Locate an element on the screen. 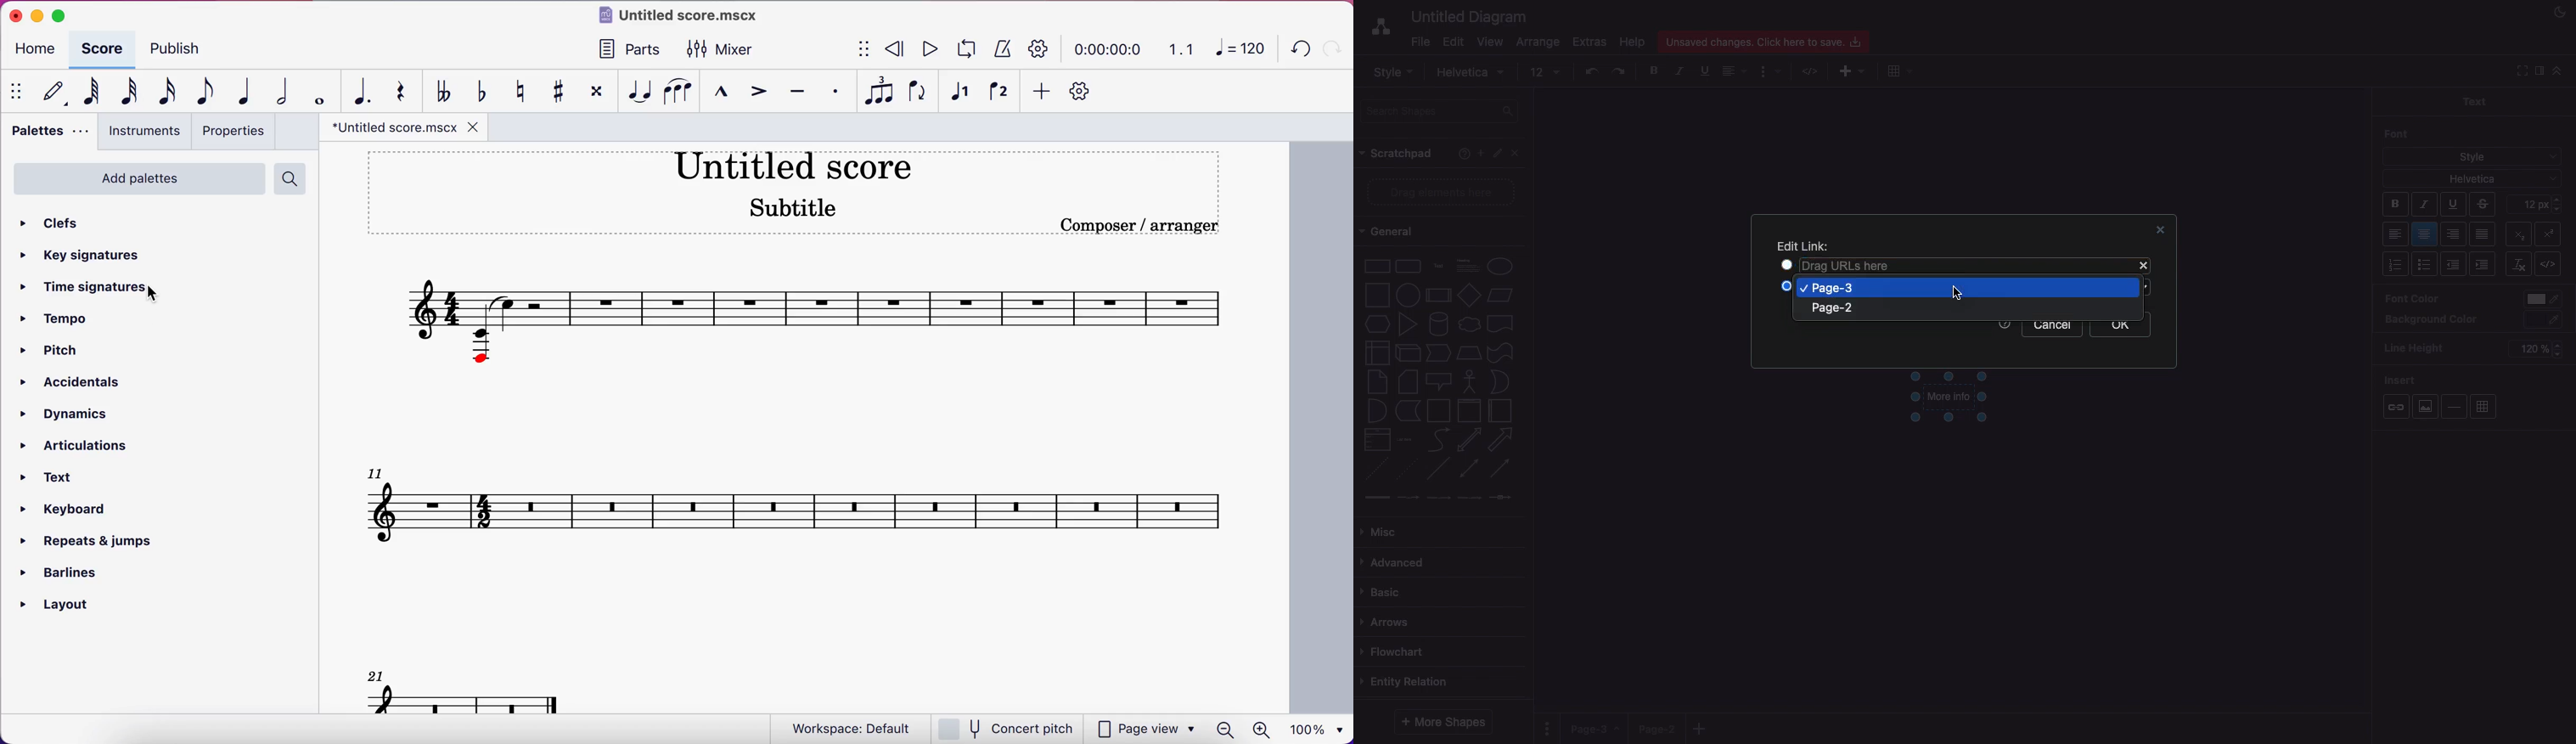  Arrange is located at coordinates (1535, 42).